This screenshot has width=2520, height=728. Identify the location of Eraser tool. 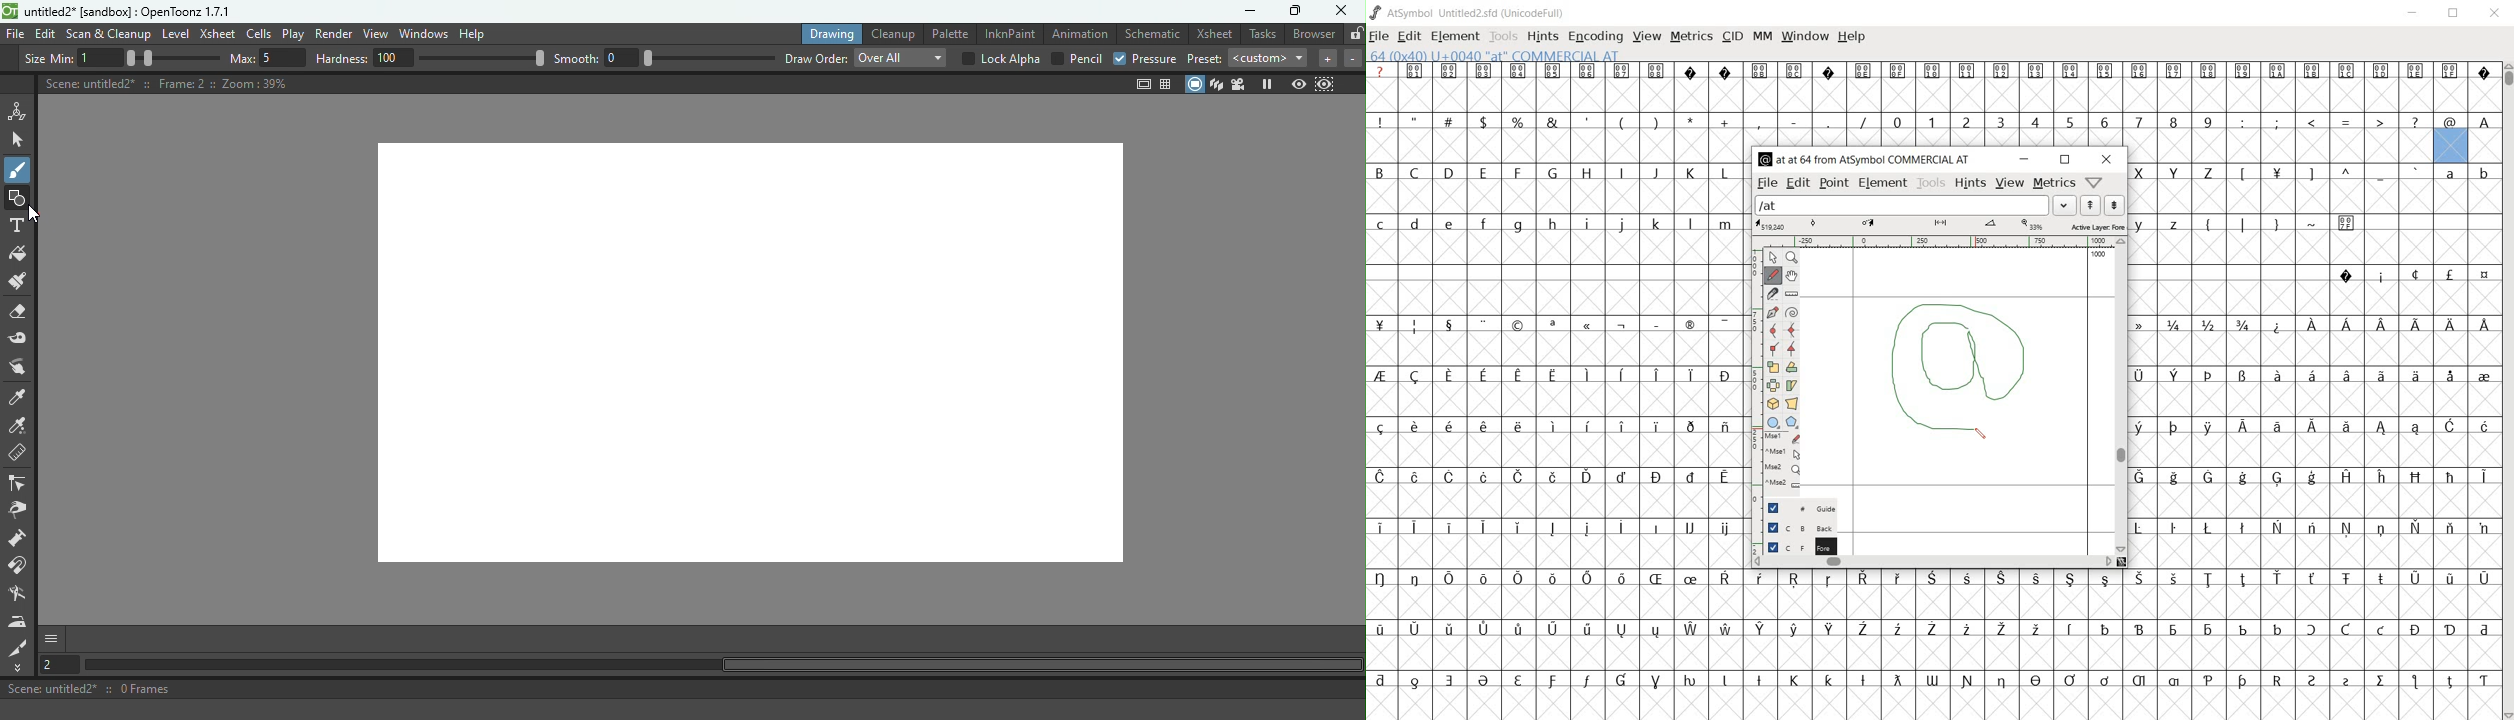
(21, 315).